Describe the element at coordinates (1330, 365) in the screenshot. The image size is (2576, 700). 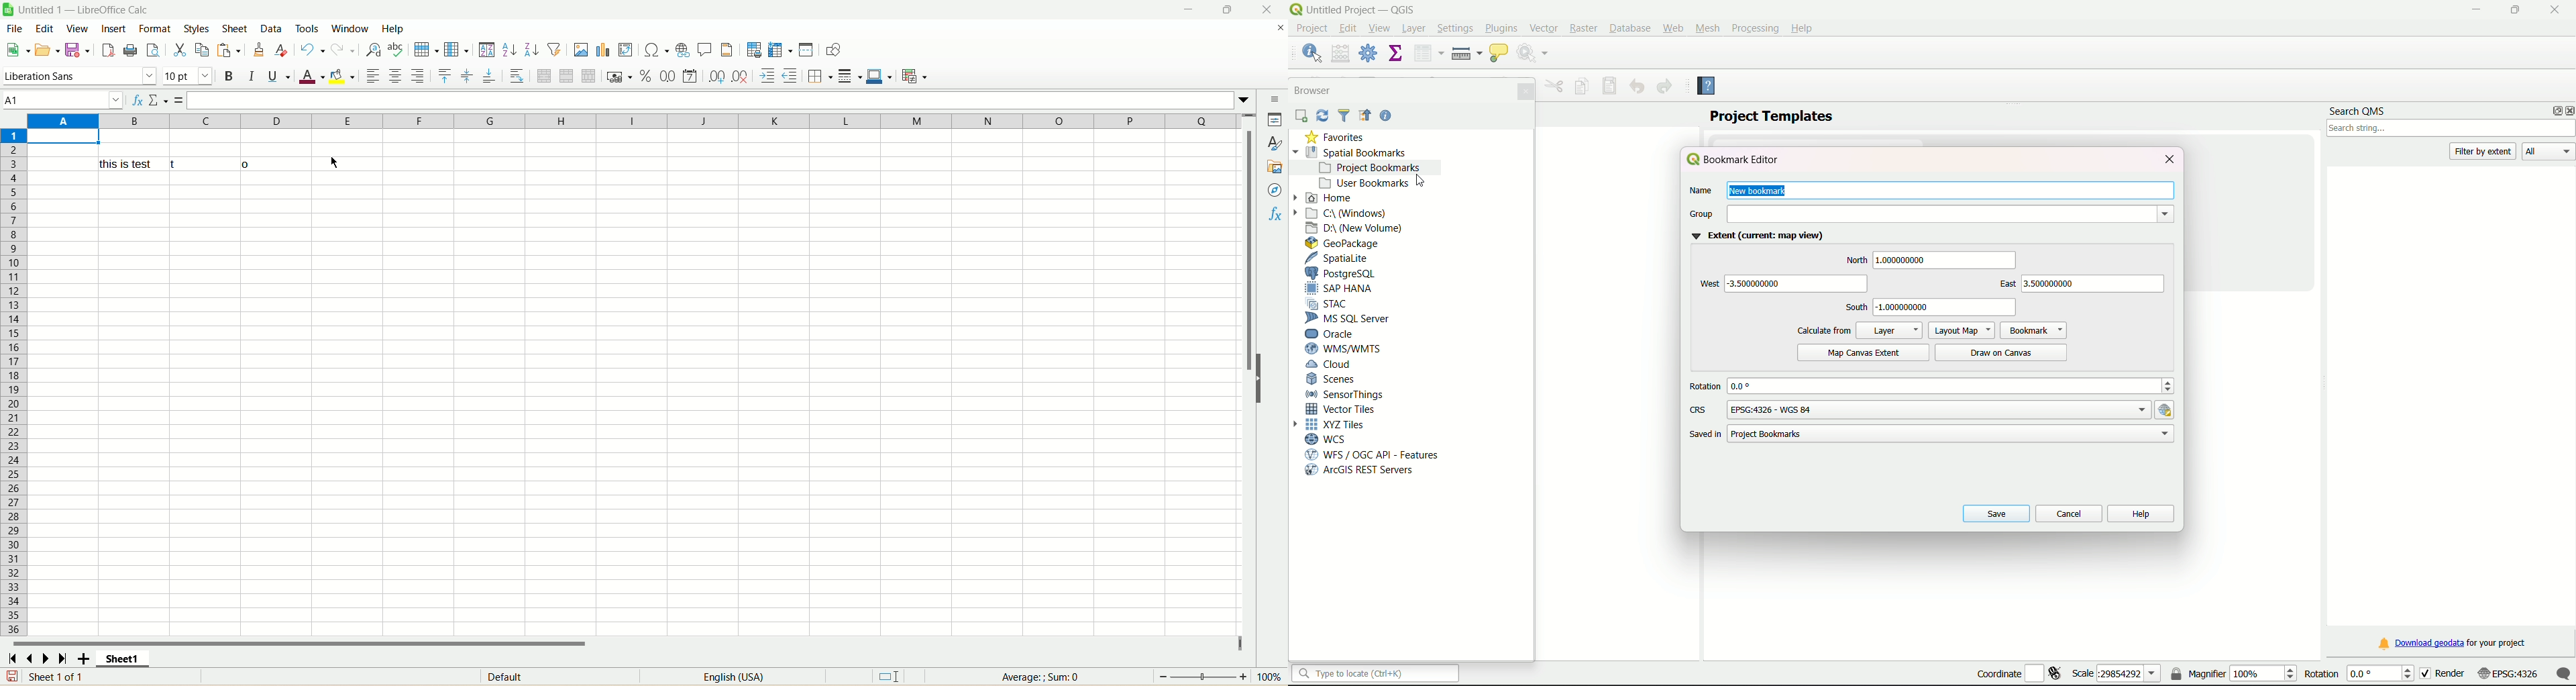
I see `Cloud` at that location.